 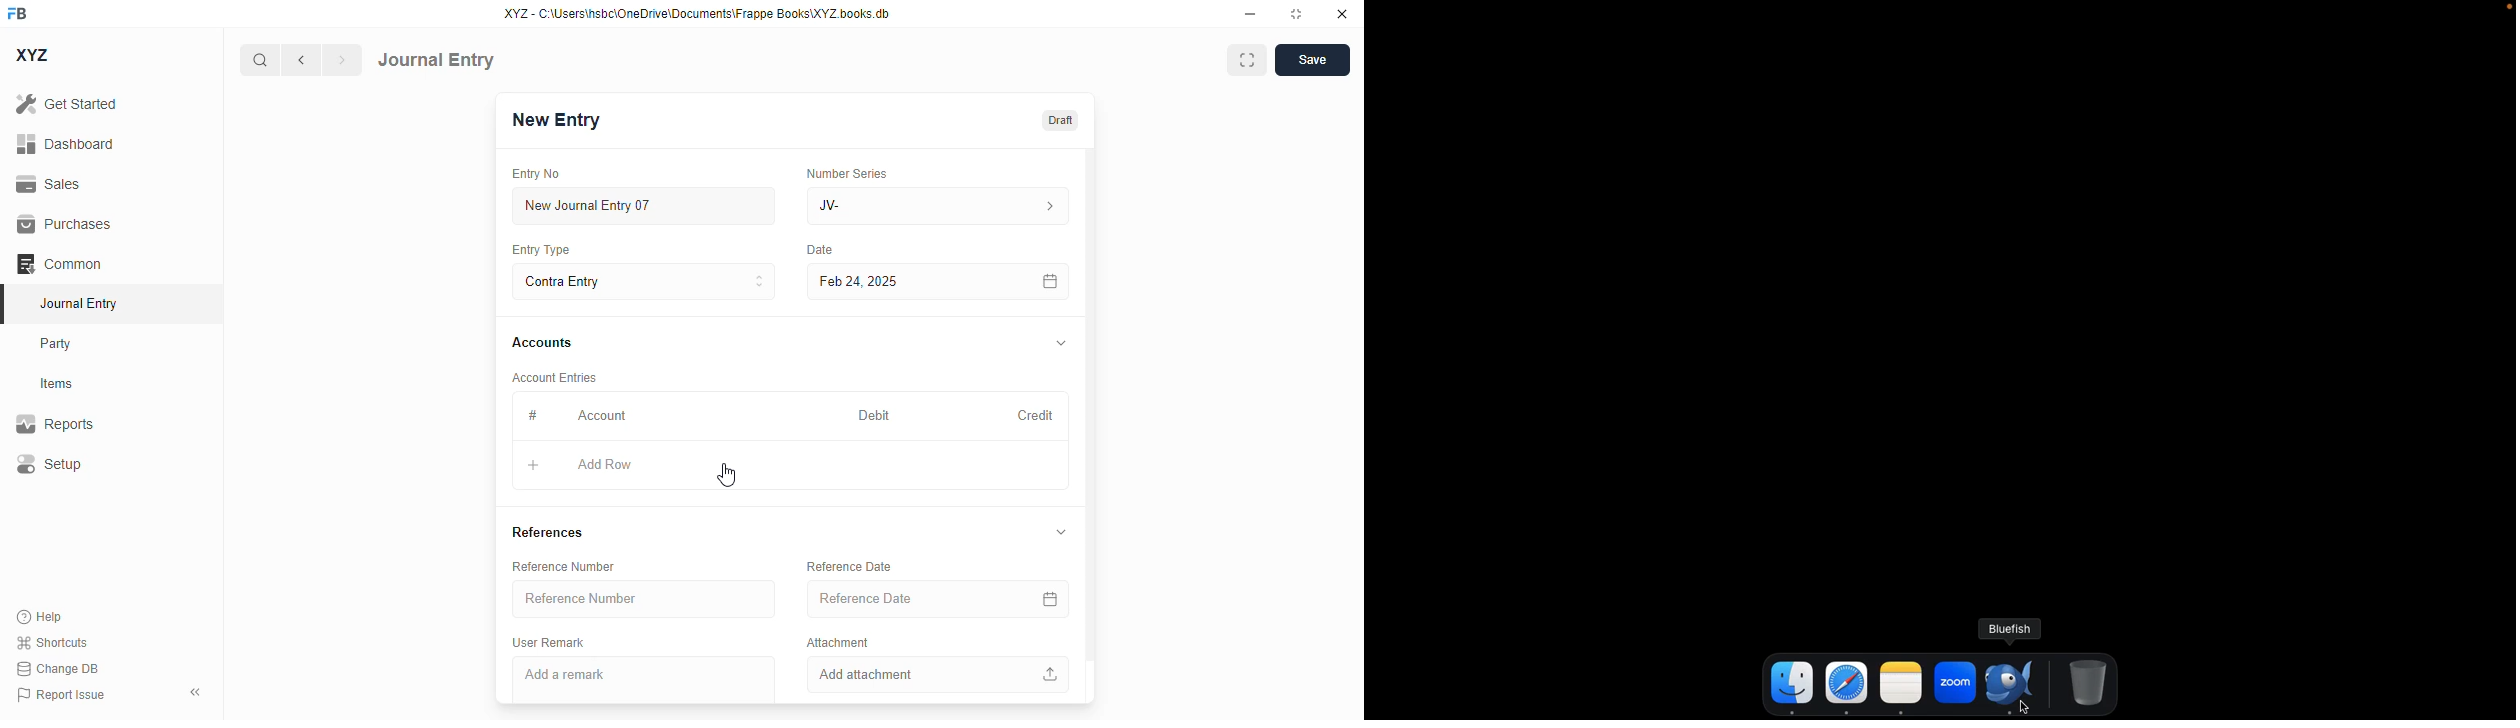 I want to click on FB - logo, so click(x=17, y=13).